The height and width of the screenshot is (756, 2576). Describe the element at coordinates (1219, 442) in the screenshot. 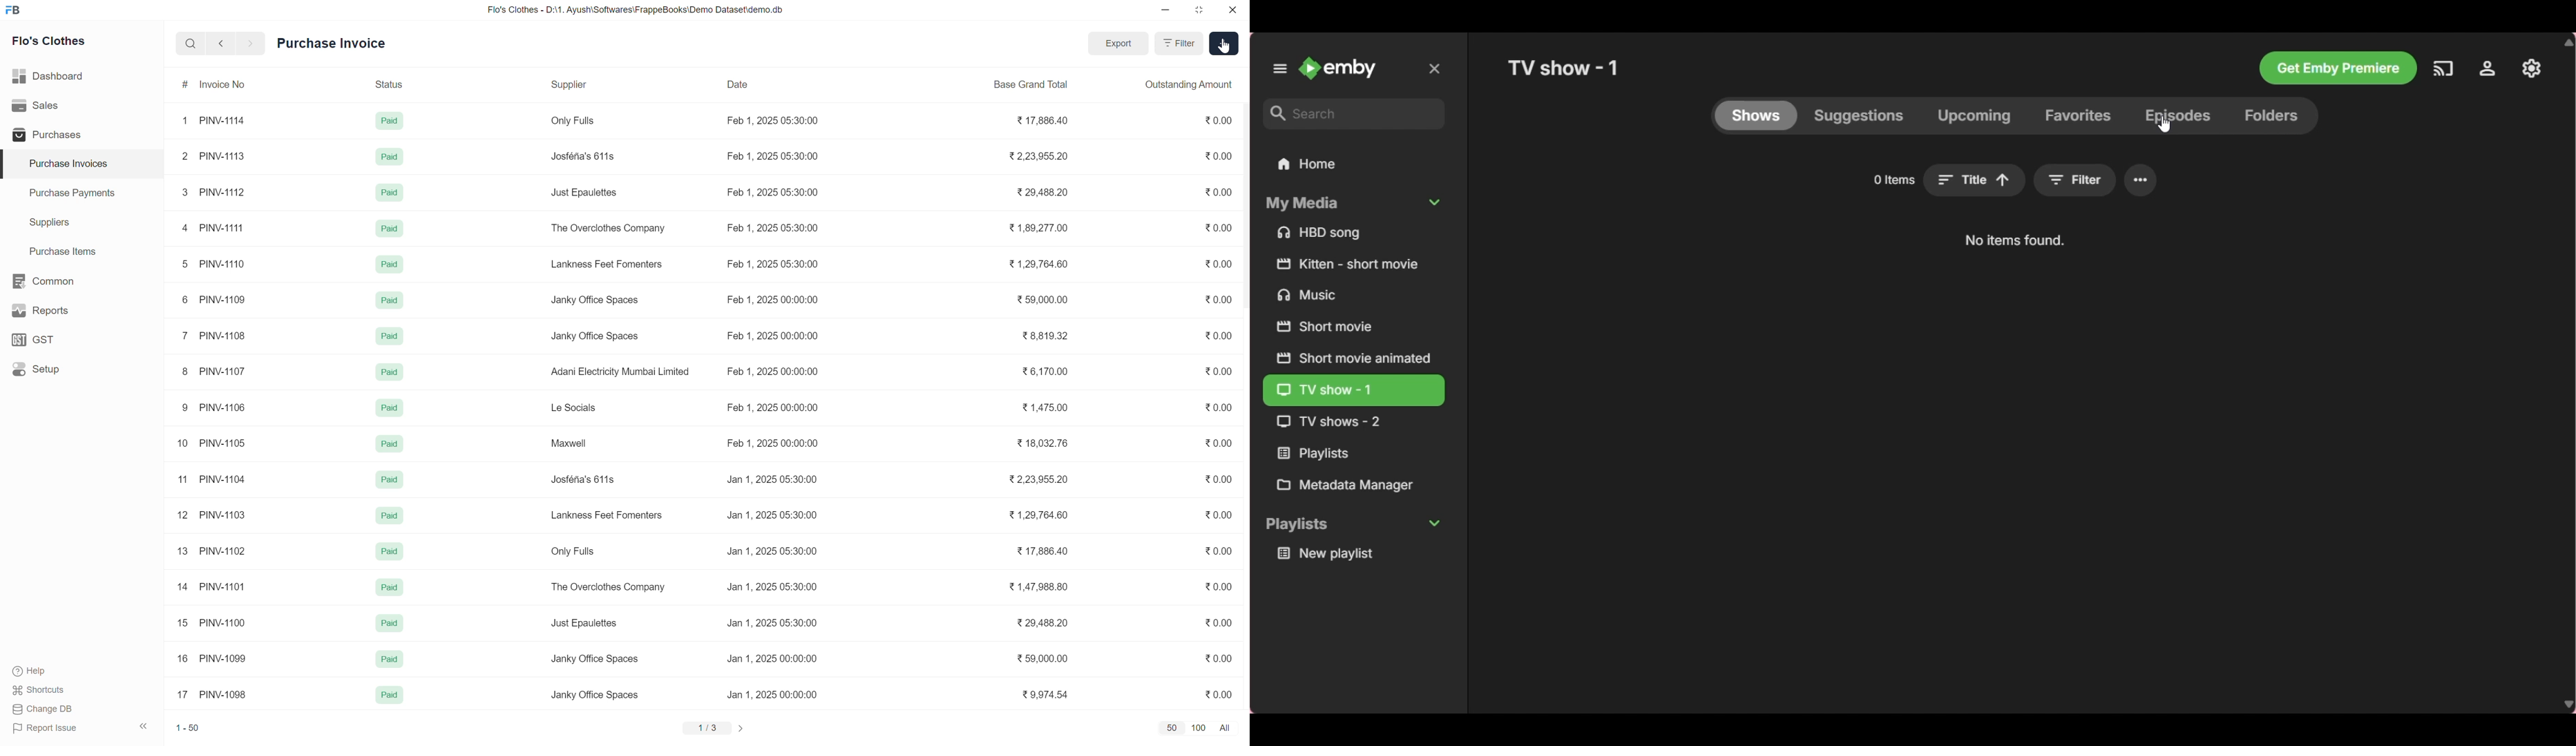

I see `0.00` at that location.